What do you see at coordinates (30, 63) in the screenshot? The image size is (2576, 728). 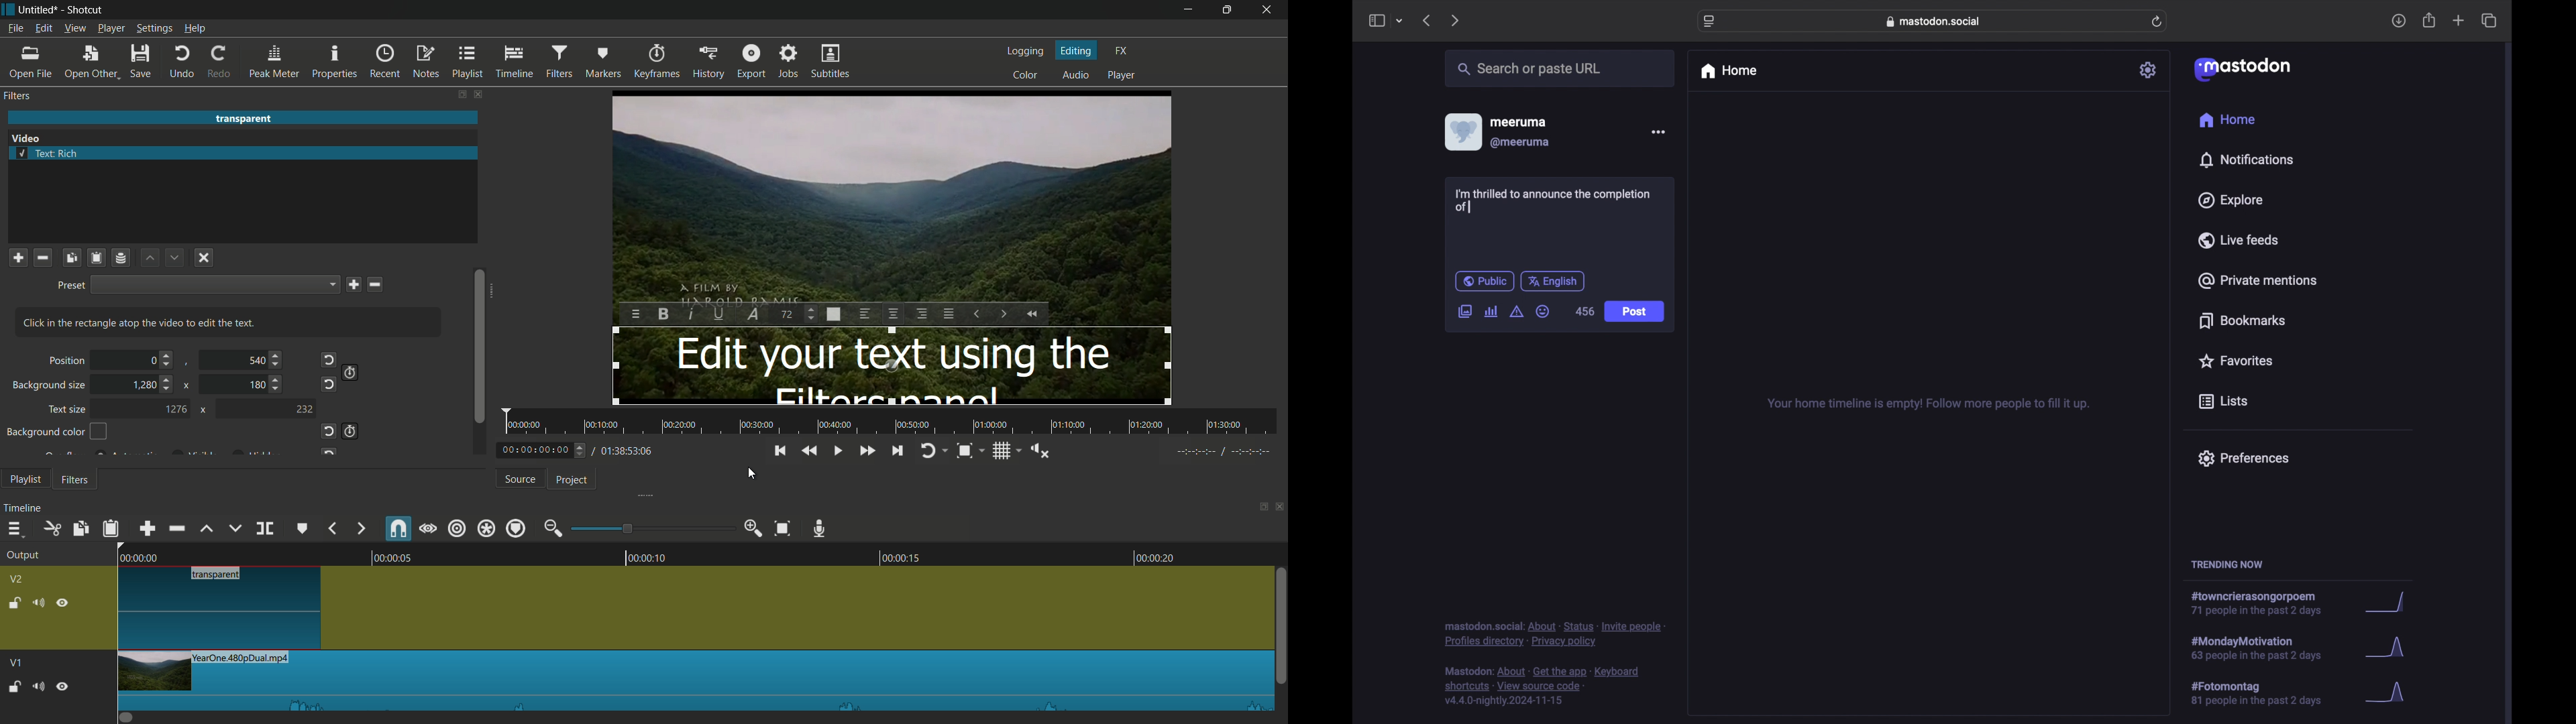 I see `open file` at bounding box center [30, 63].